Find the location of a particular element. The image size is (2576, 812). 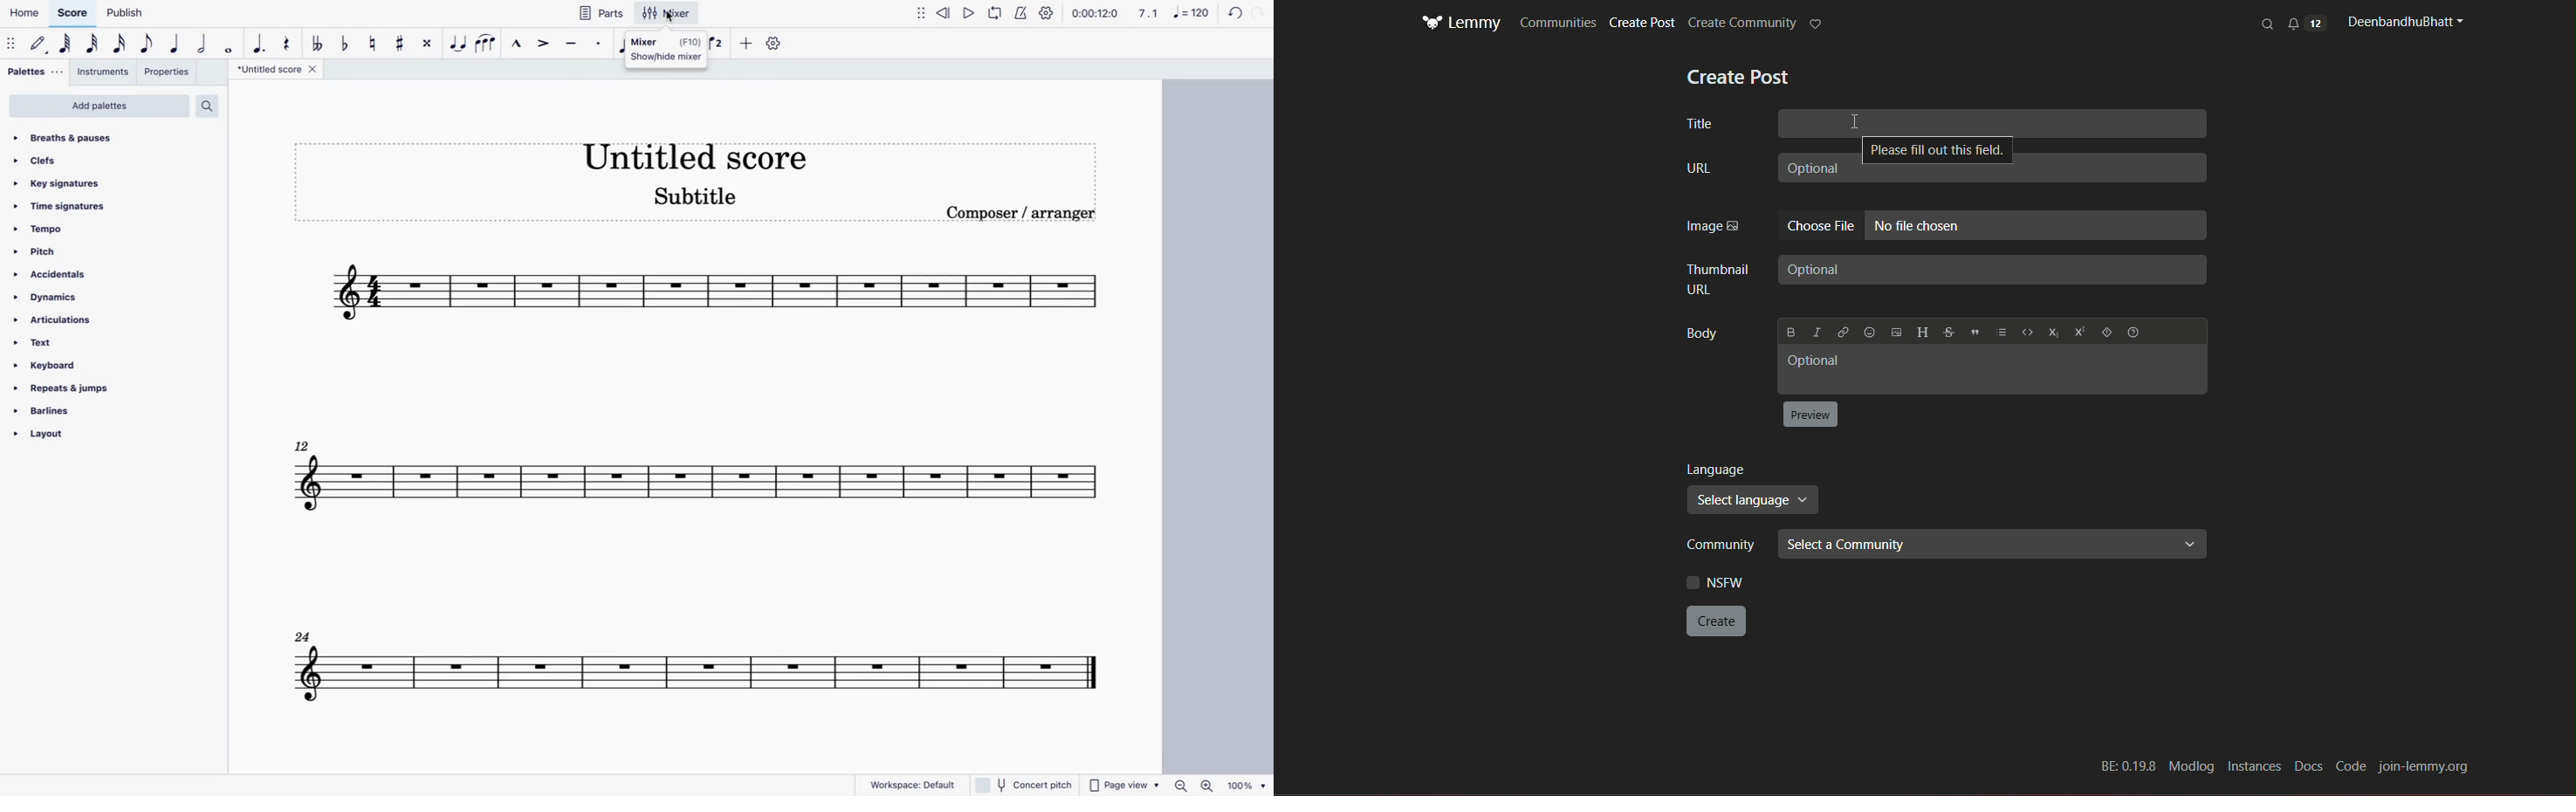

dynamics is located at coordinates (81, 296).